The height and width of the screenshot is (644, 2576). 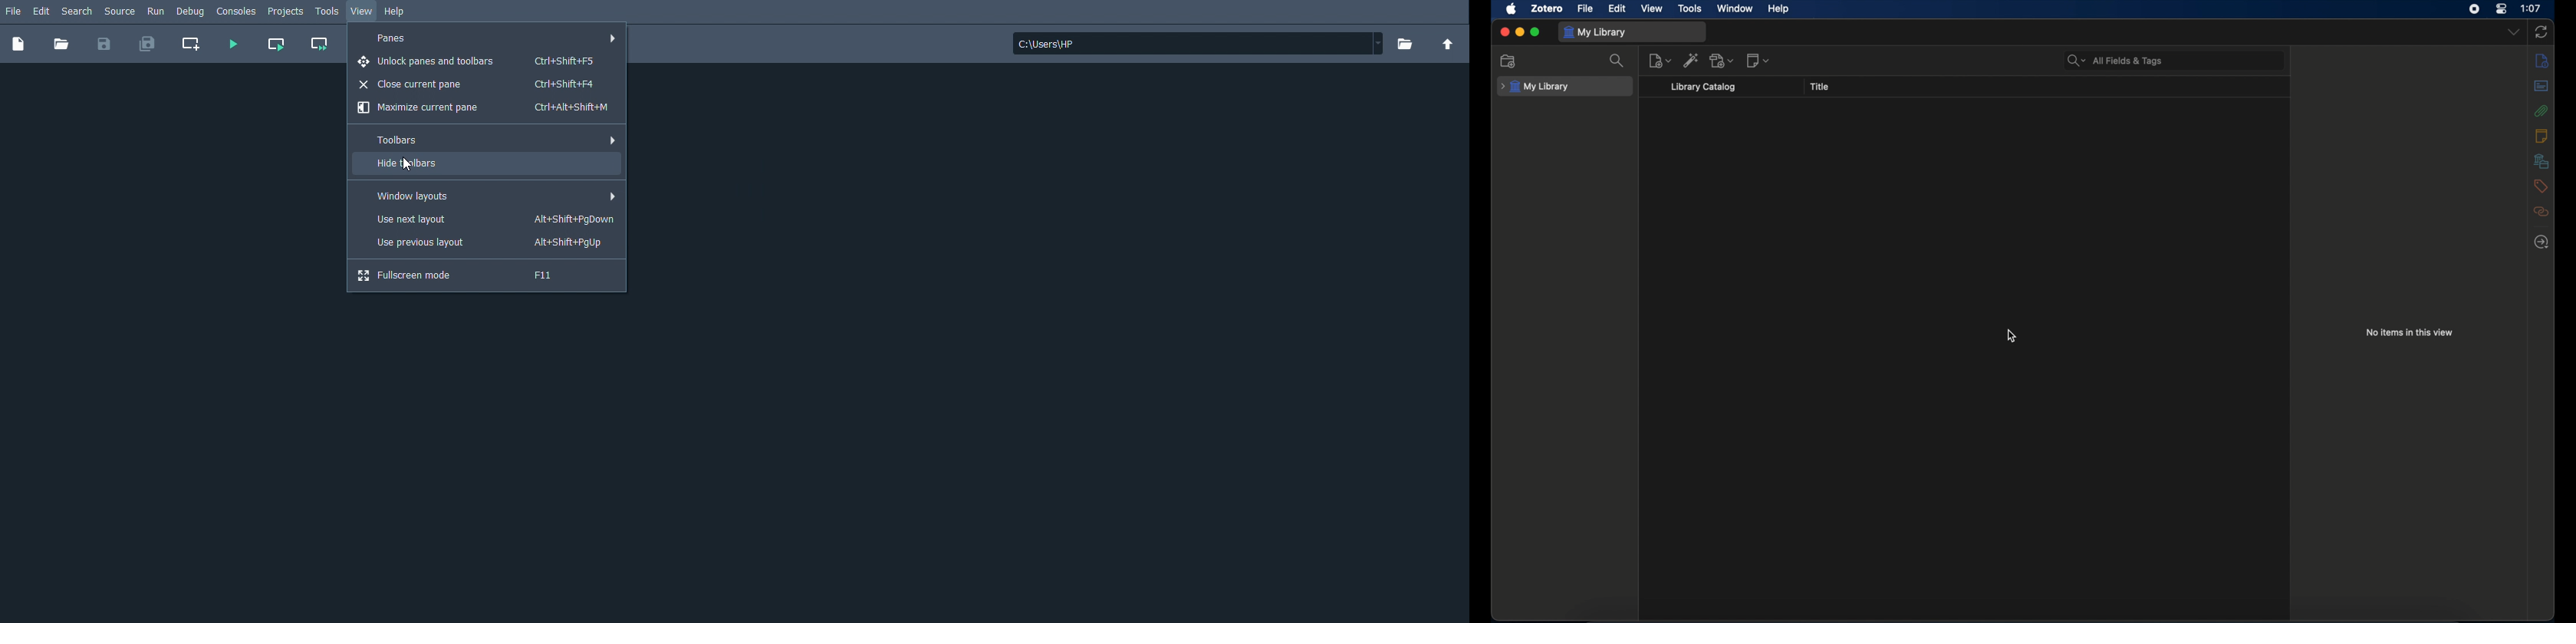 What do you see at coordinates (1535, 87) in the screenshot?
I see `my library` at bounding box center [1535, 87].